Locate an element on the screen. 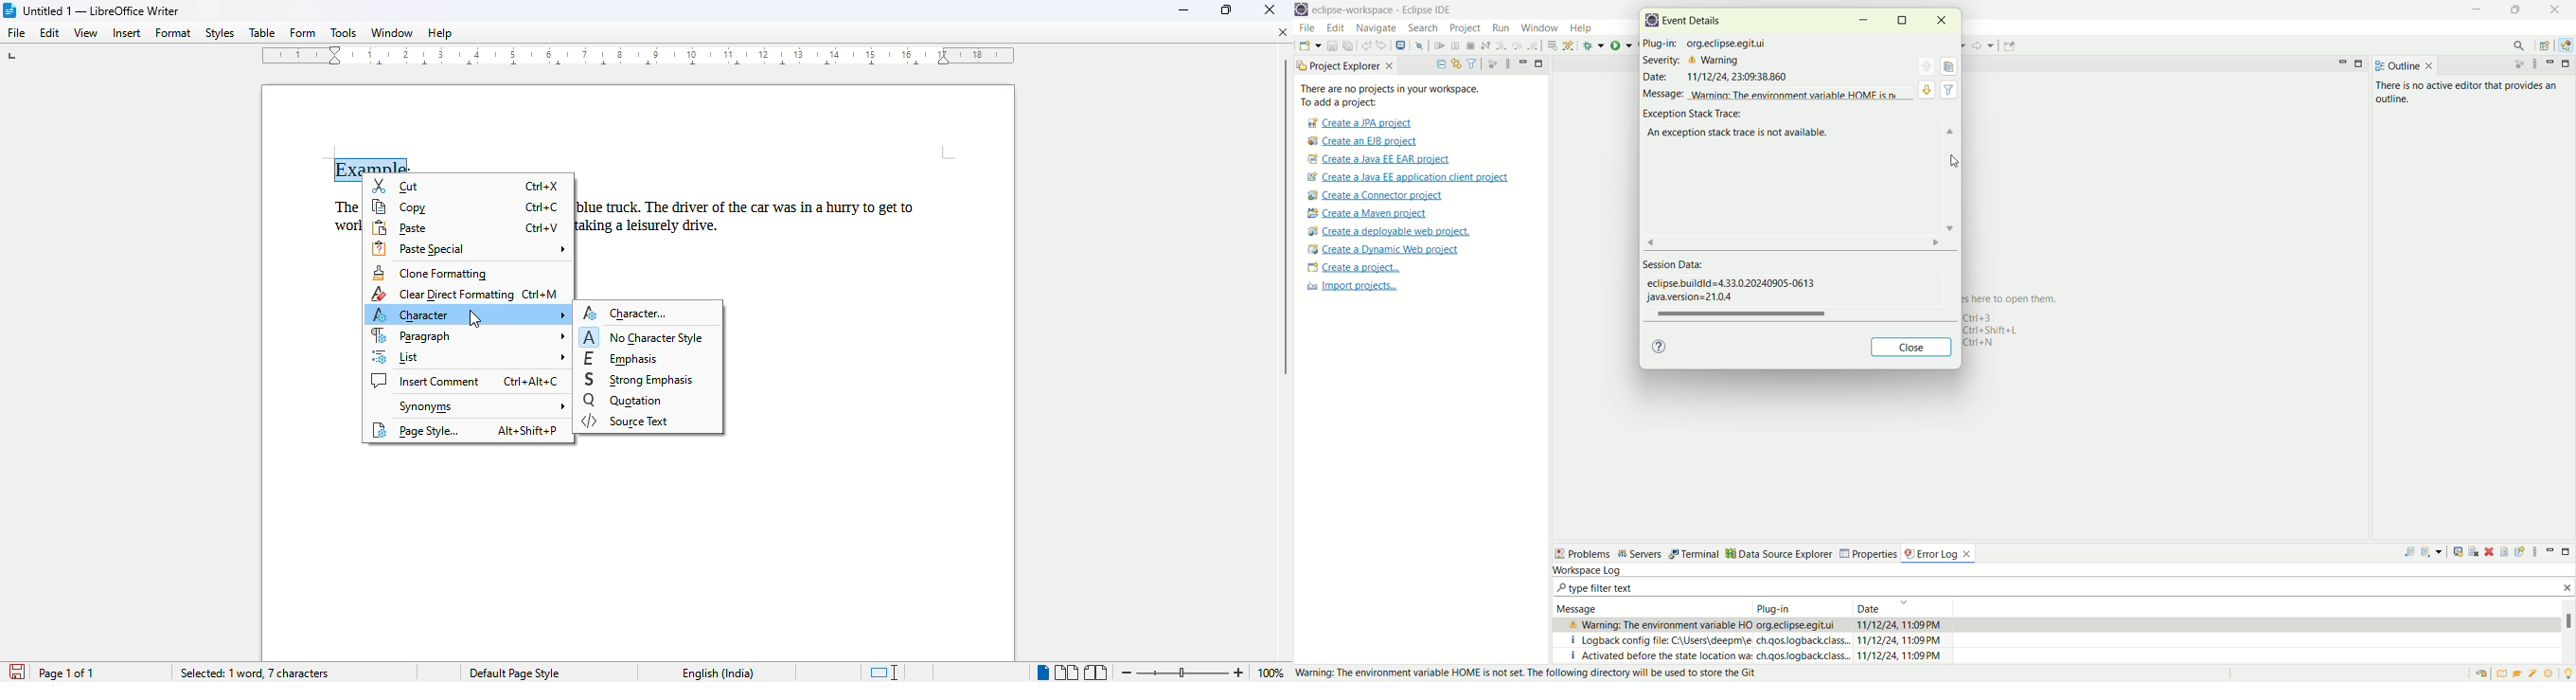 The image size is (2576, 700). & Warning: The environment variable HO org.eclipse.eqitui is located at coordinates (1698, 622).